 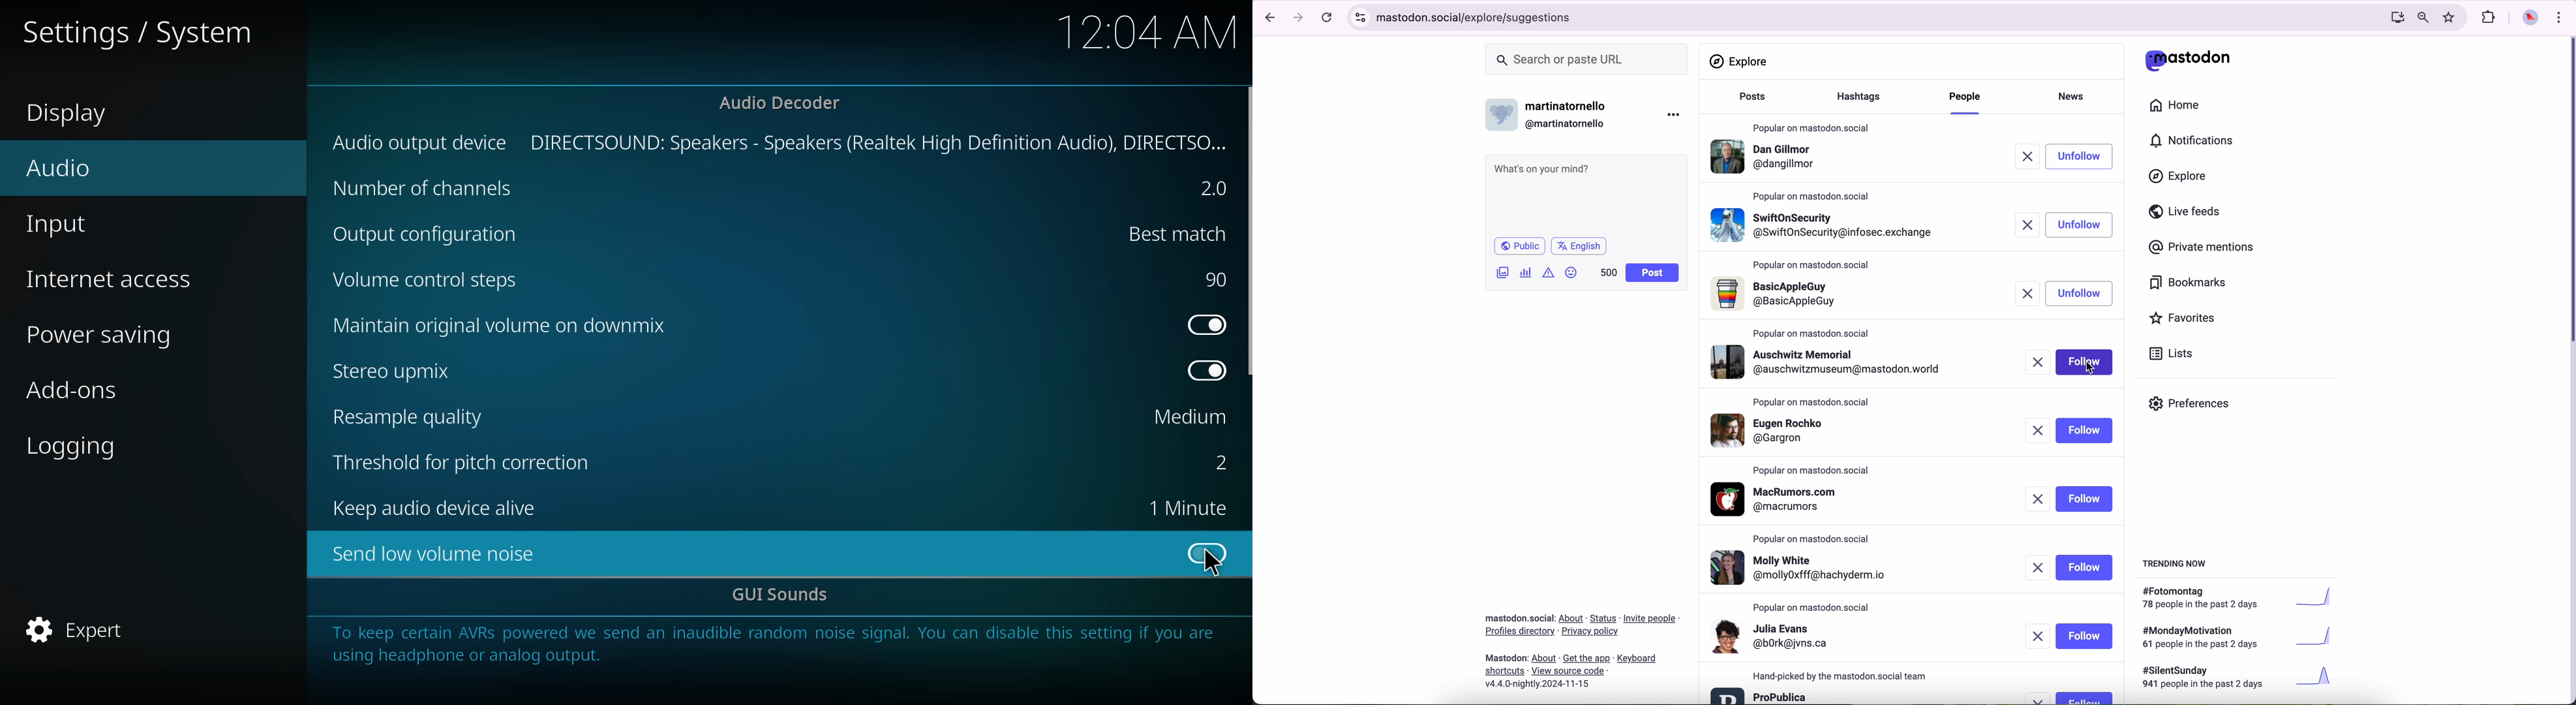 I want to click on input, so click(x=71, y=226).